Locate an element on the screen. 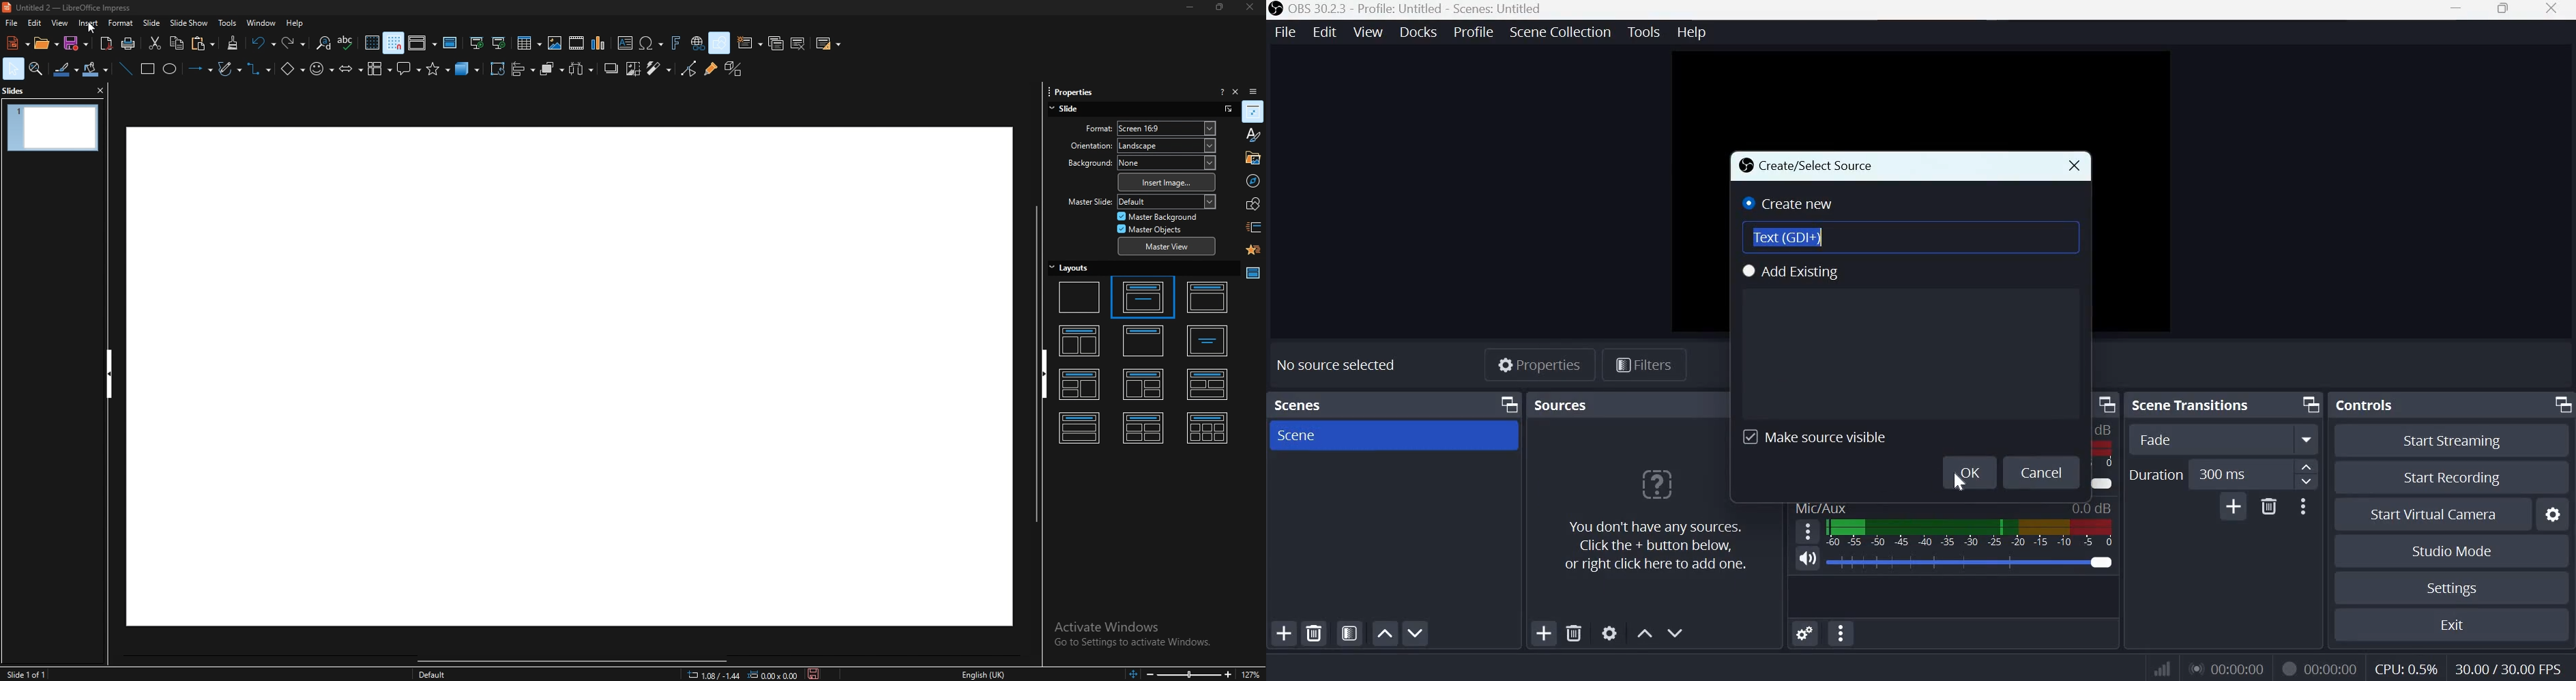 This screenshot has height=700, width=2576. title slide is located at coordinates (1142, 296).